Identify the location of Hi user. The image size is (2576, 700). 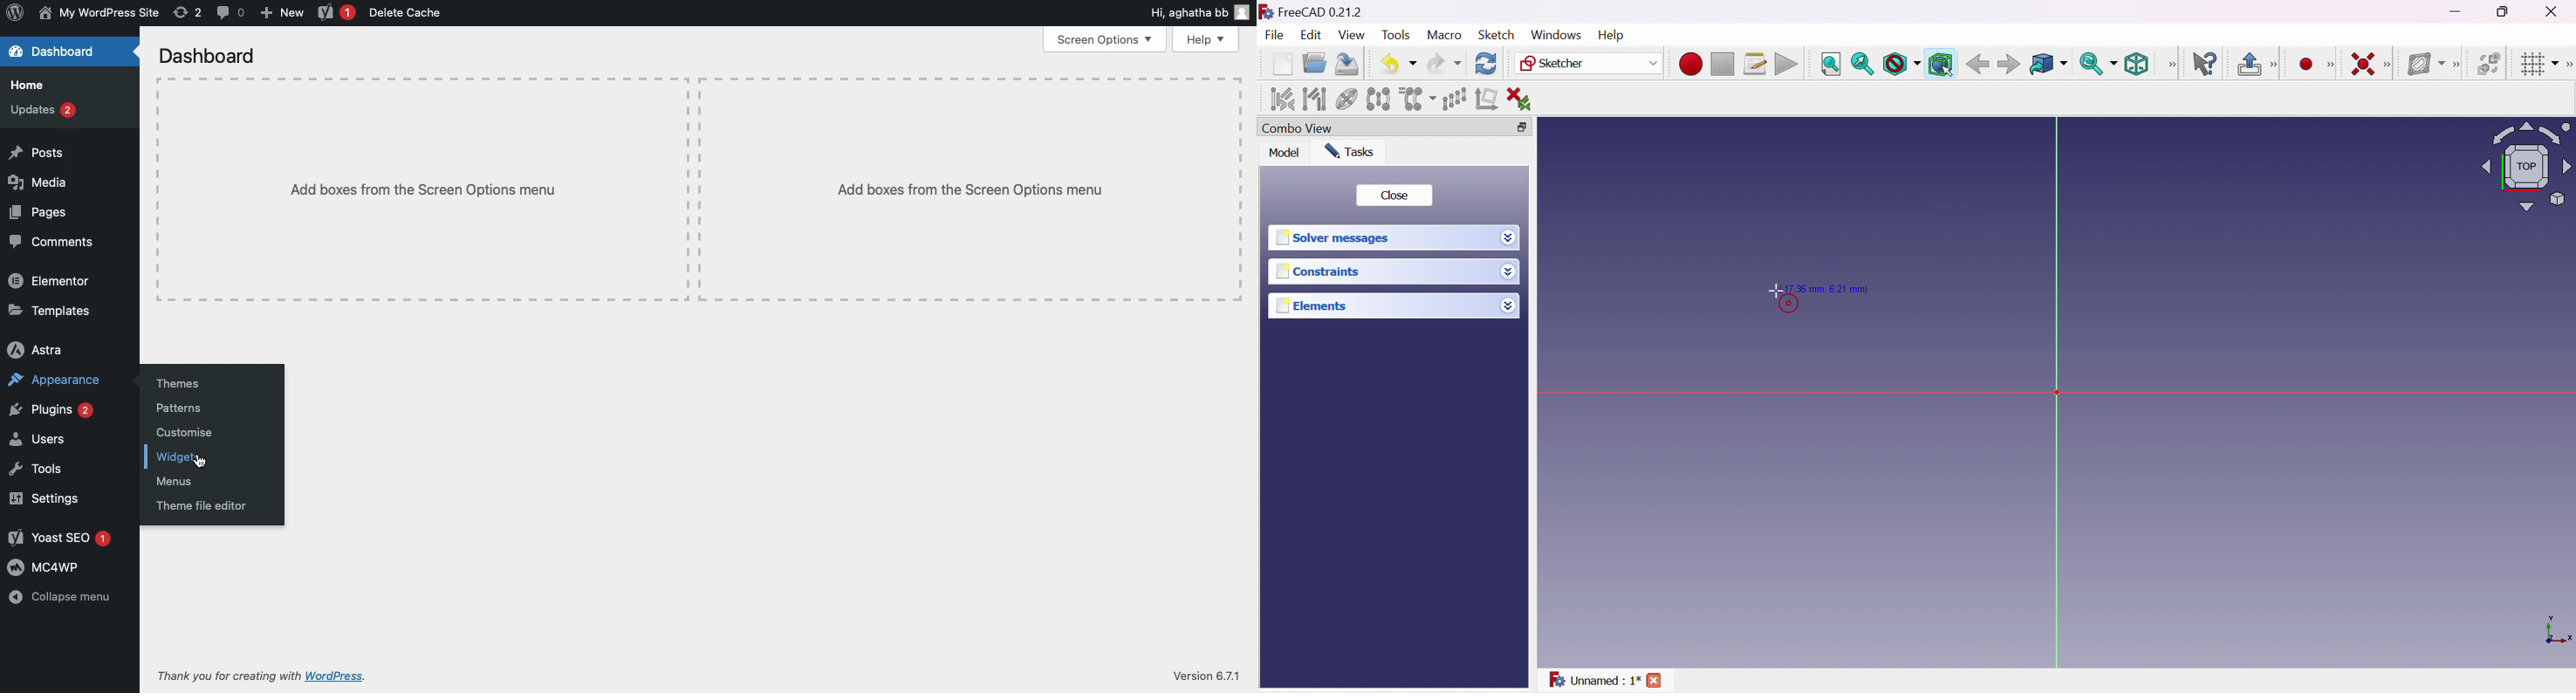
(1198, 12).